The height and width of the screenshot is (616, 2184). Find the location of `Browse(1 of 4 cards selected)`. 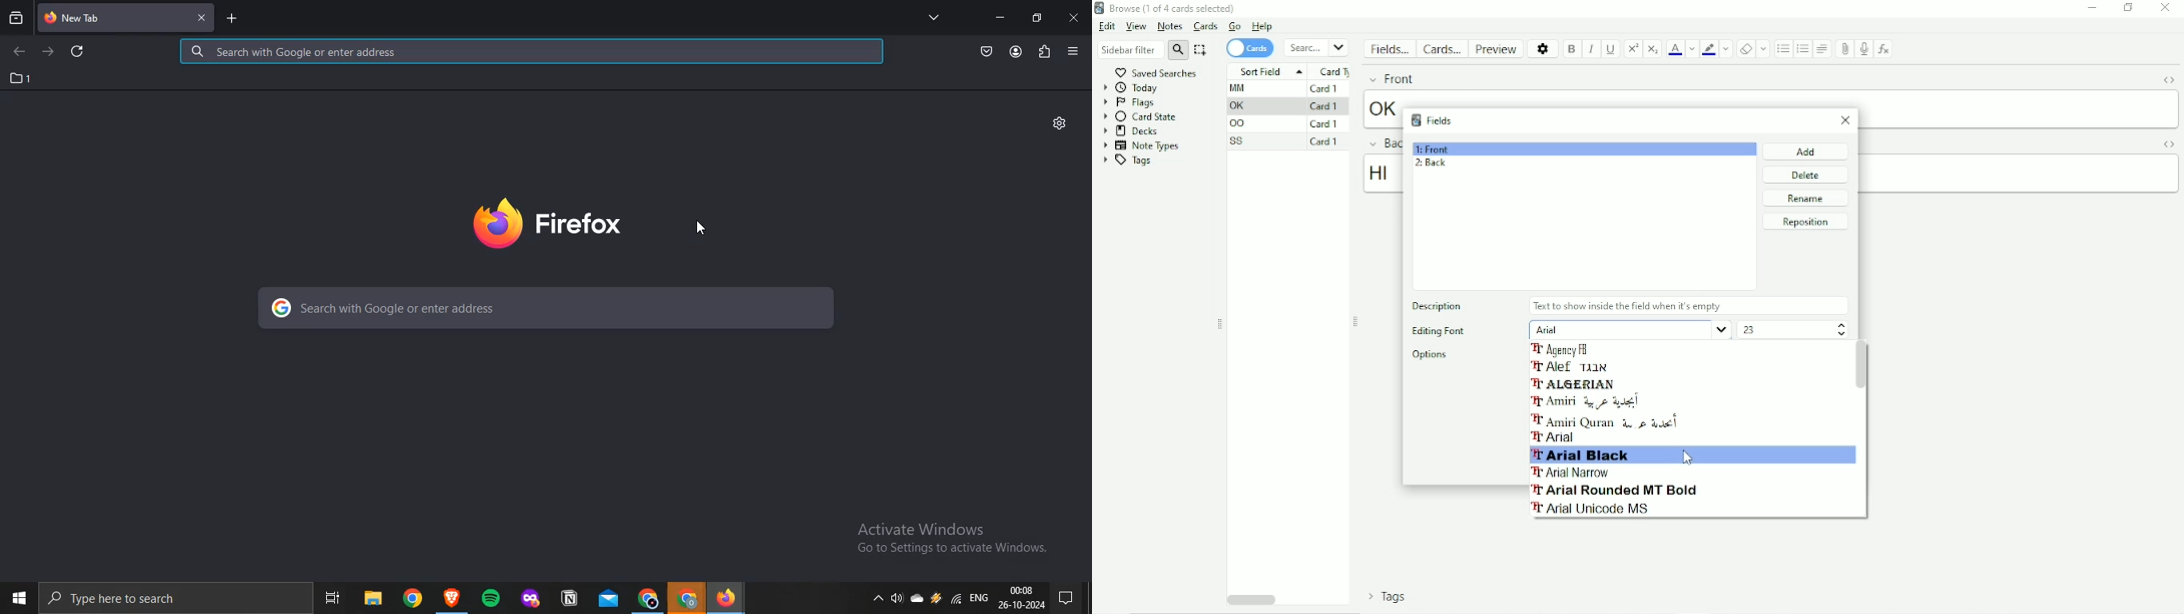

Browse(1 of 4 cards selected) is located at coordinates (1168, 8).